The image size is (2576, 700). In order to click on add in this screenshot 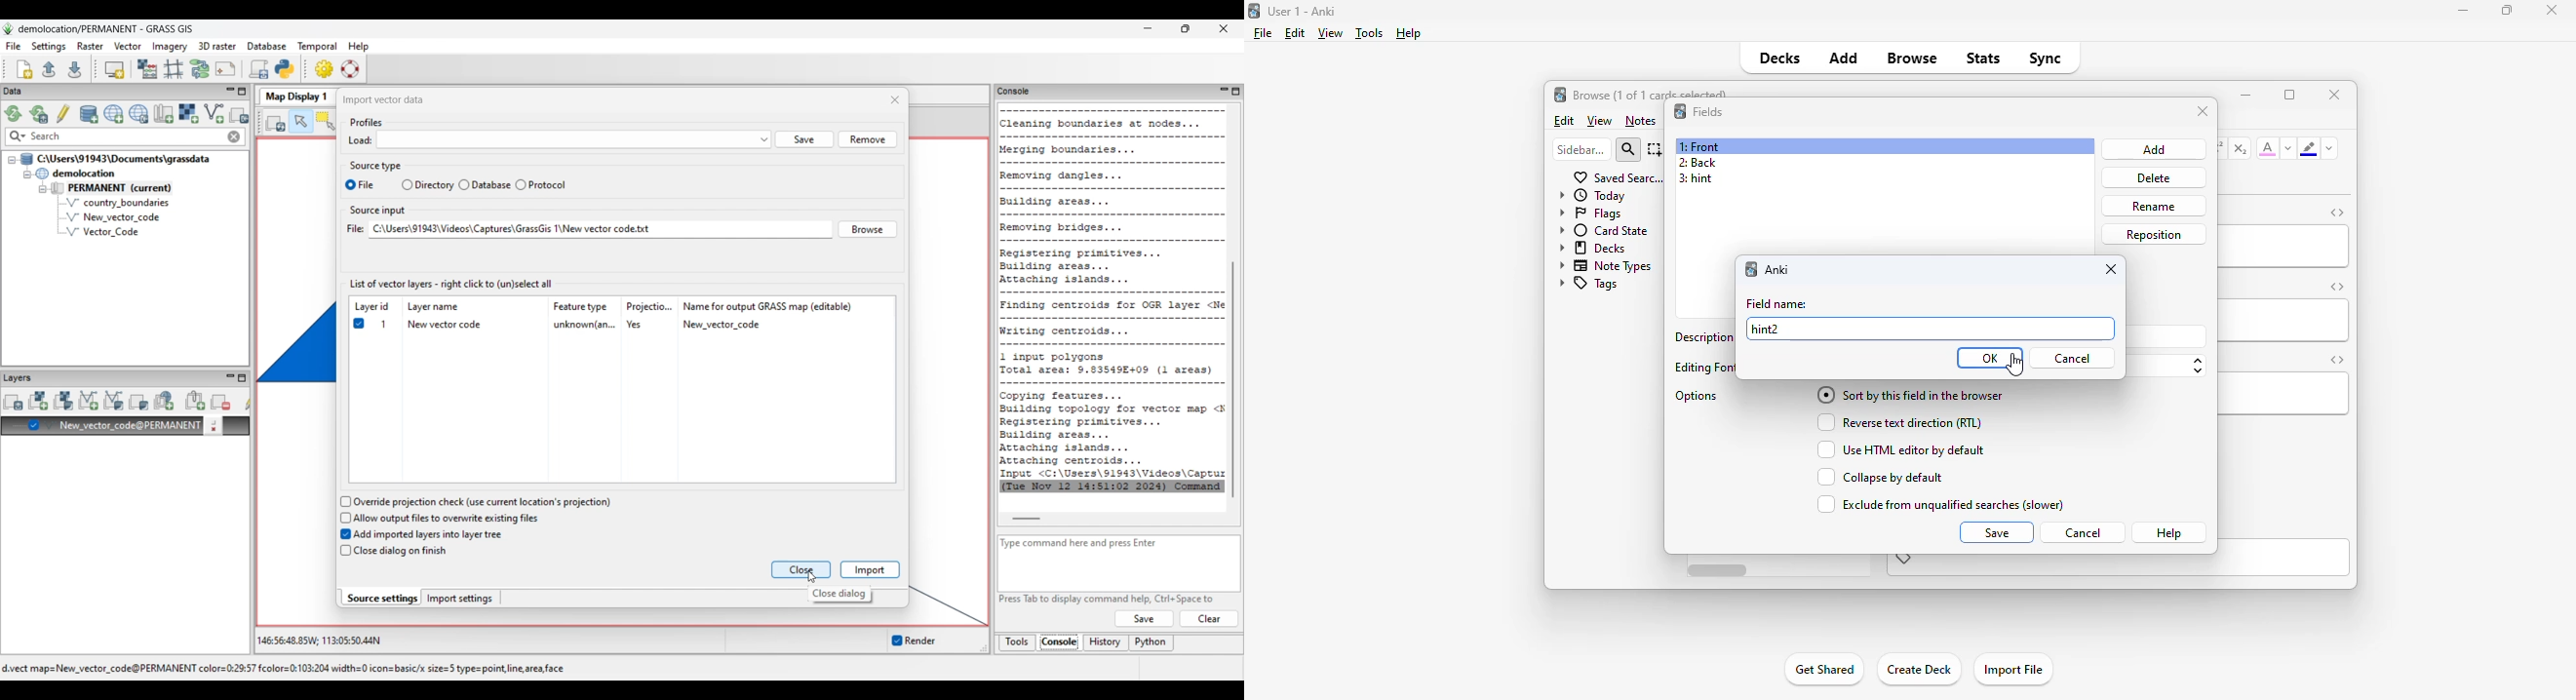, I will do `click(2156, 149)`.